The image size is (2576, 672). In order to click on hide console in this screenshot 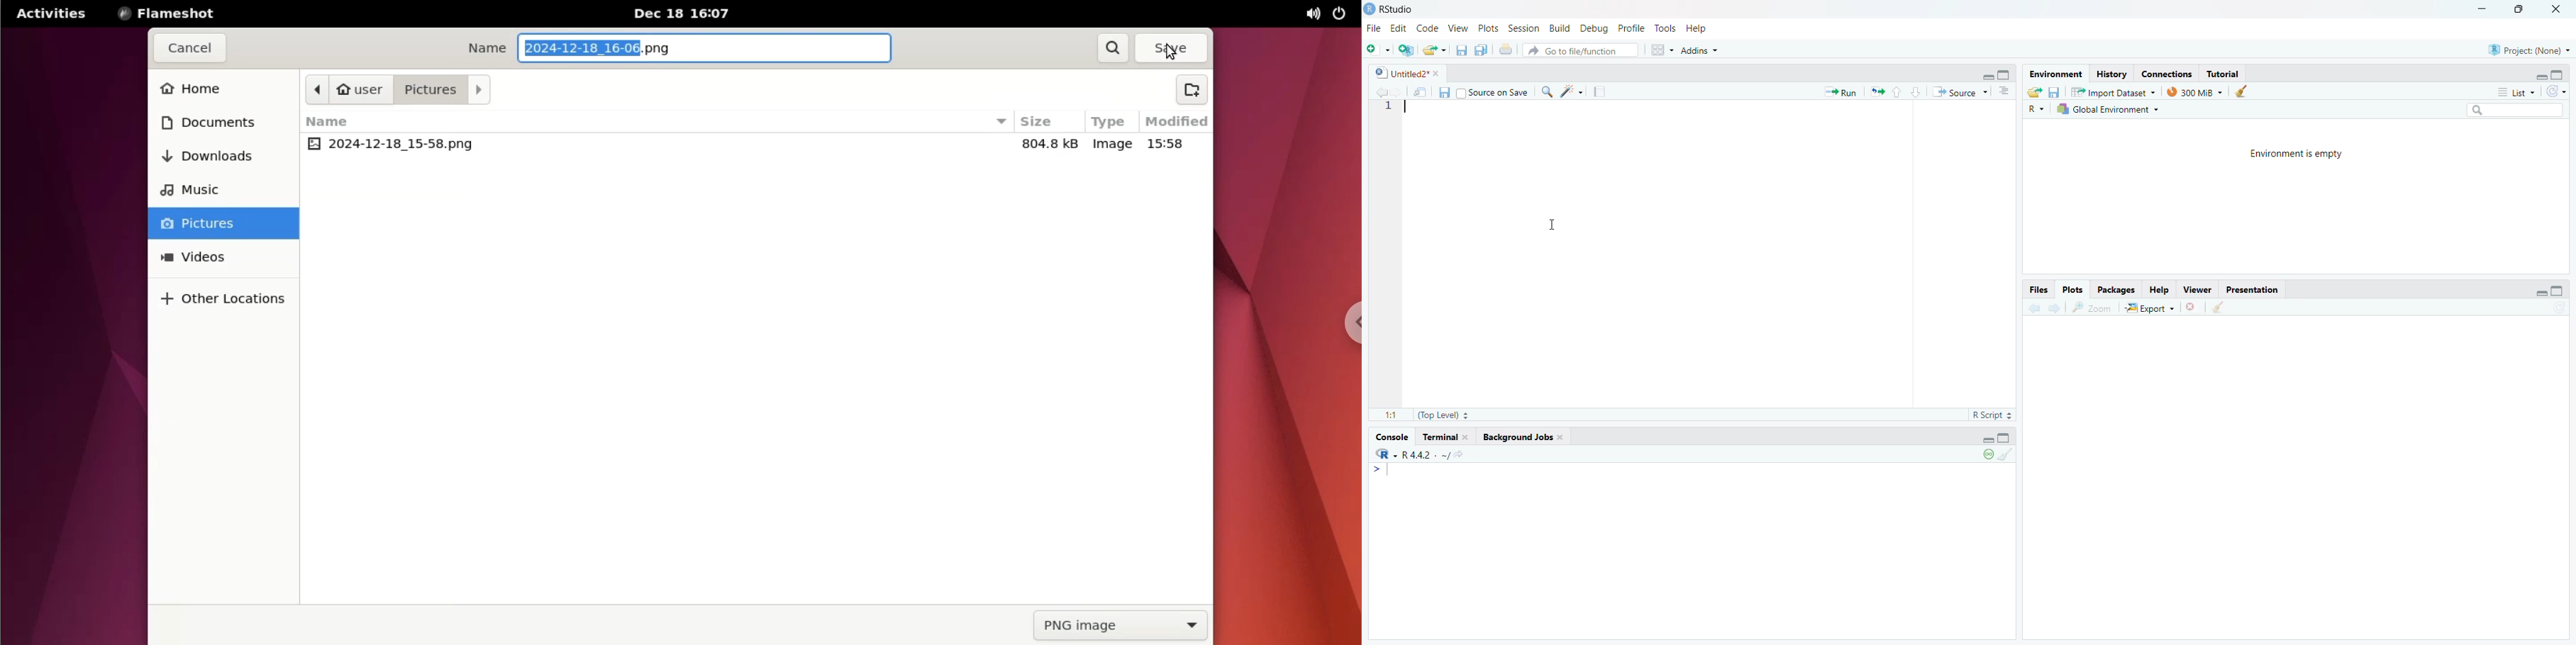, I will do `click(2005, 76)`.